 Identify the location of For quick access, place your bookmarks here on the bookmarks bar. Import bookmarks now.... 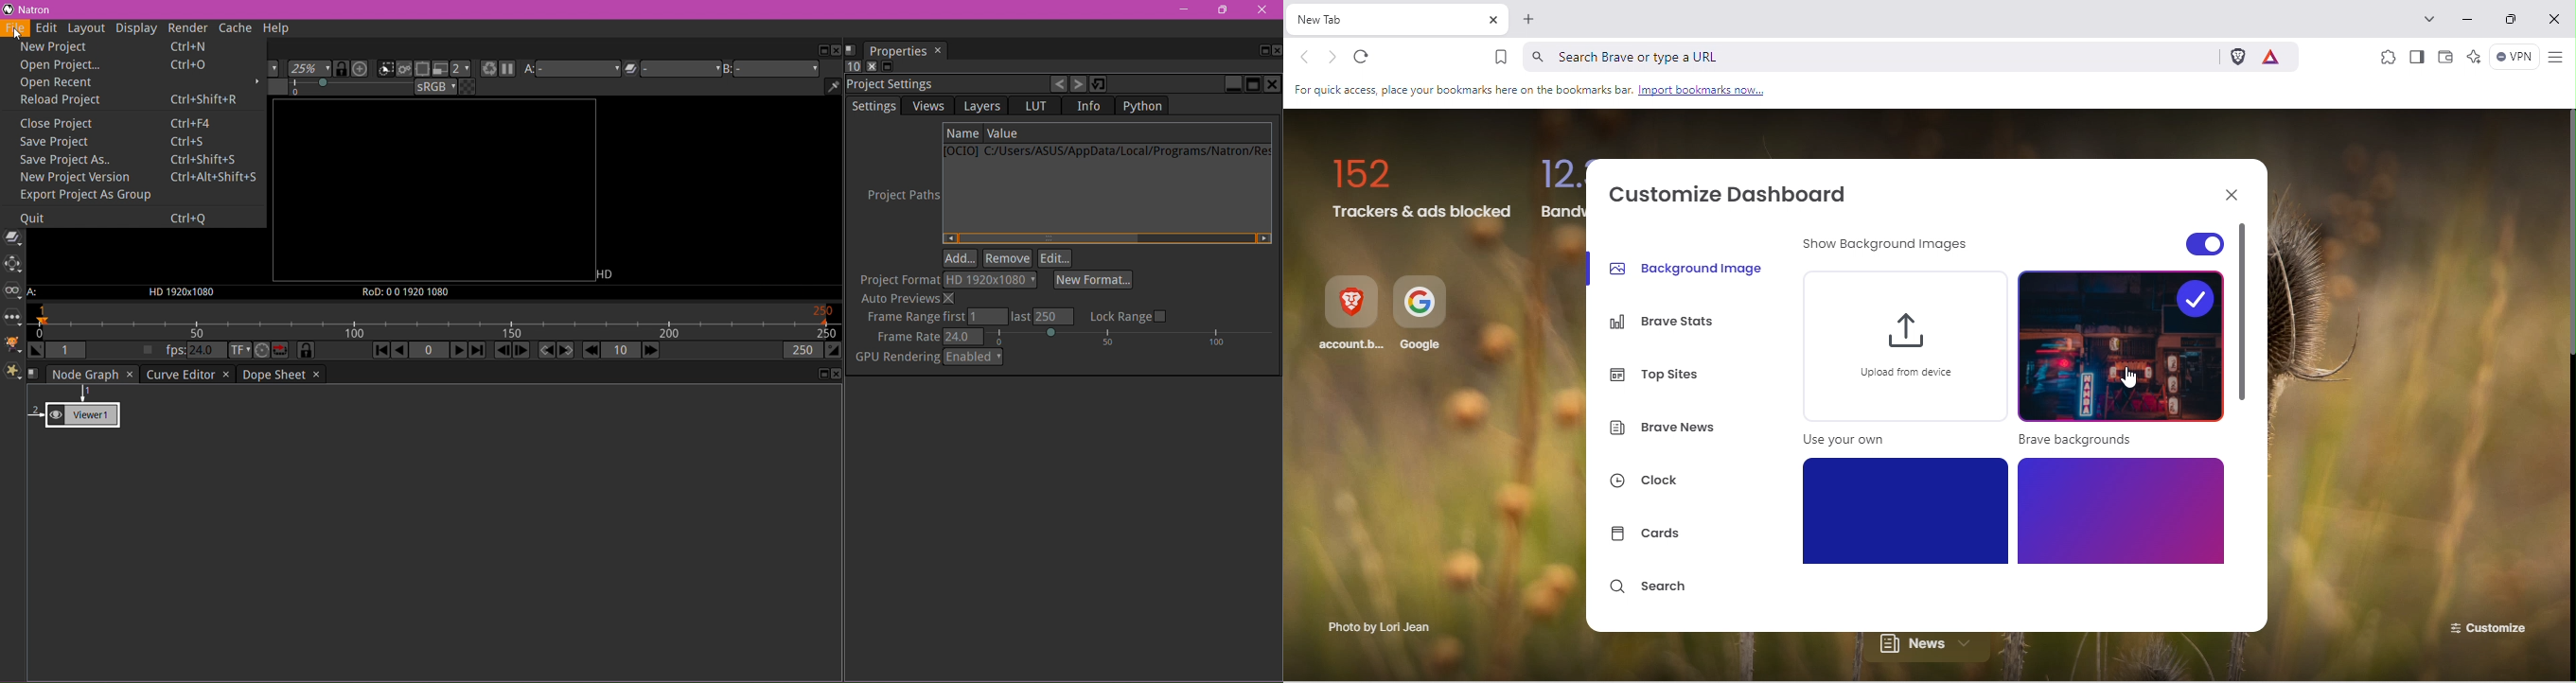
(1531, 91).